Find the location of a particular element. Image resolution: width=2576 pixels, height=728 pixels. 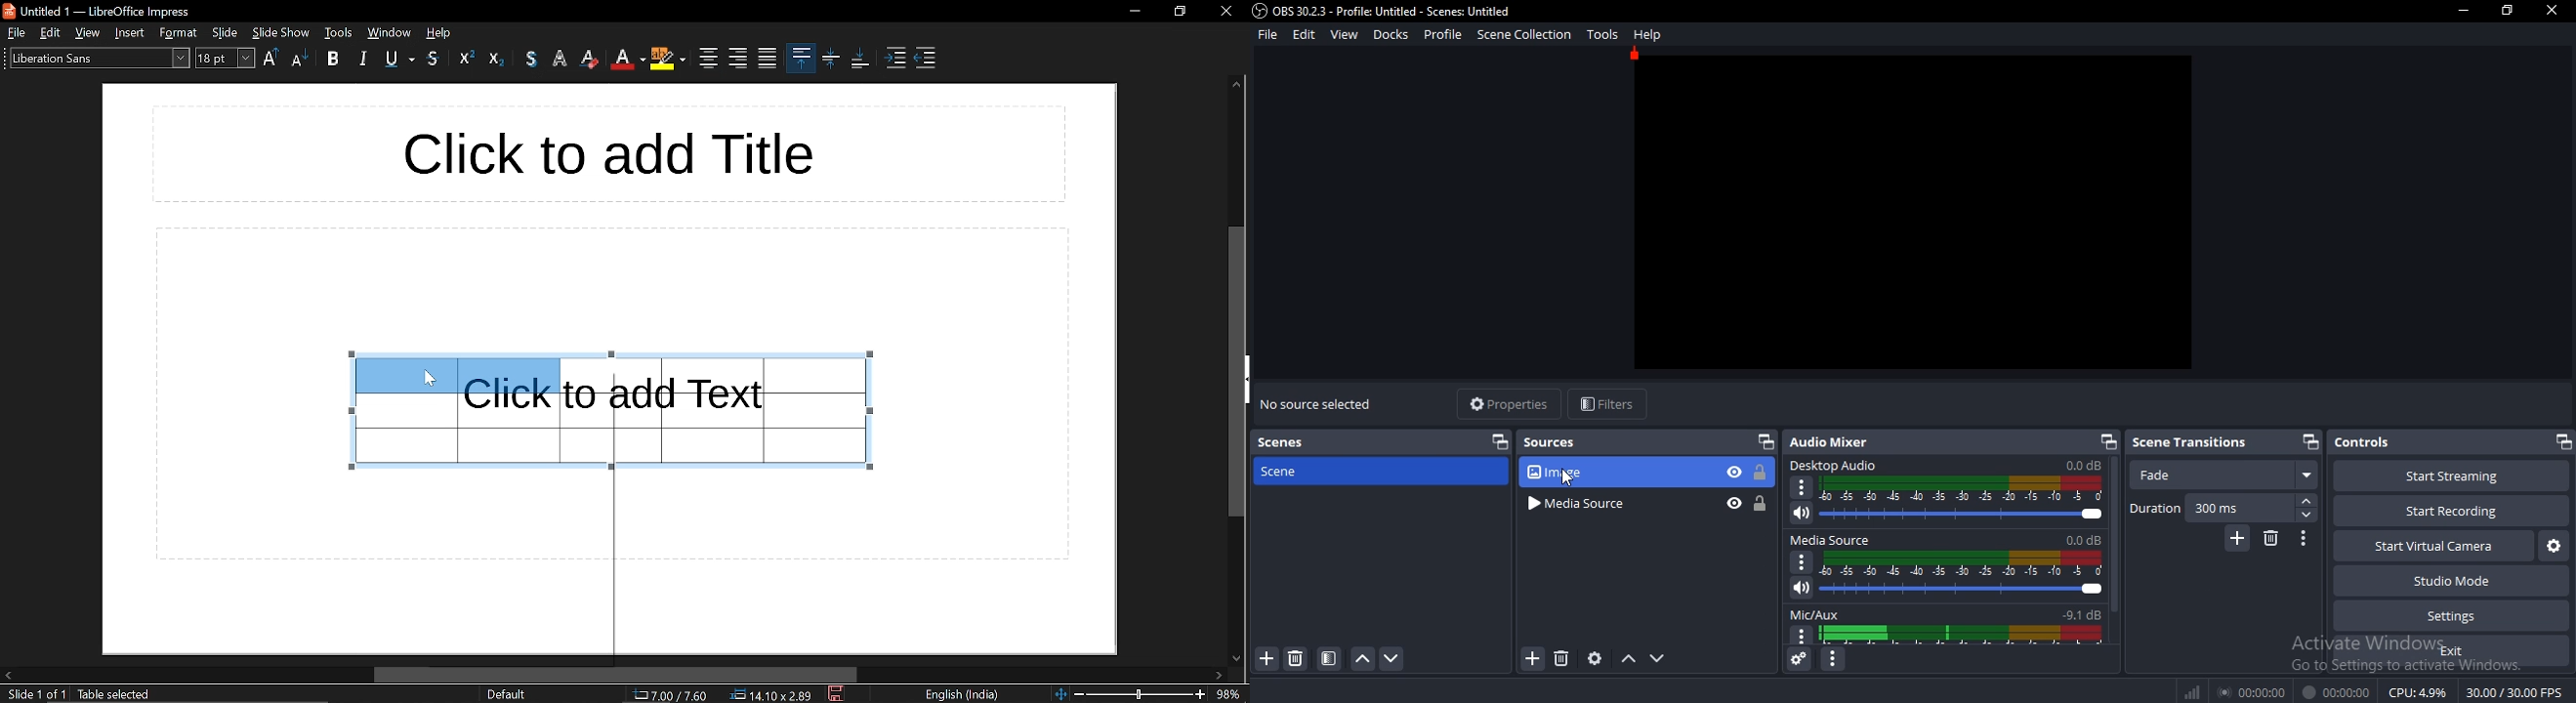

lock is located at coordinates (1759, 502).